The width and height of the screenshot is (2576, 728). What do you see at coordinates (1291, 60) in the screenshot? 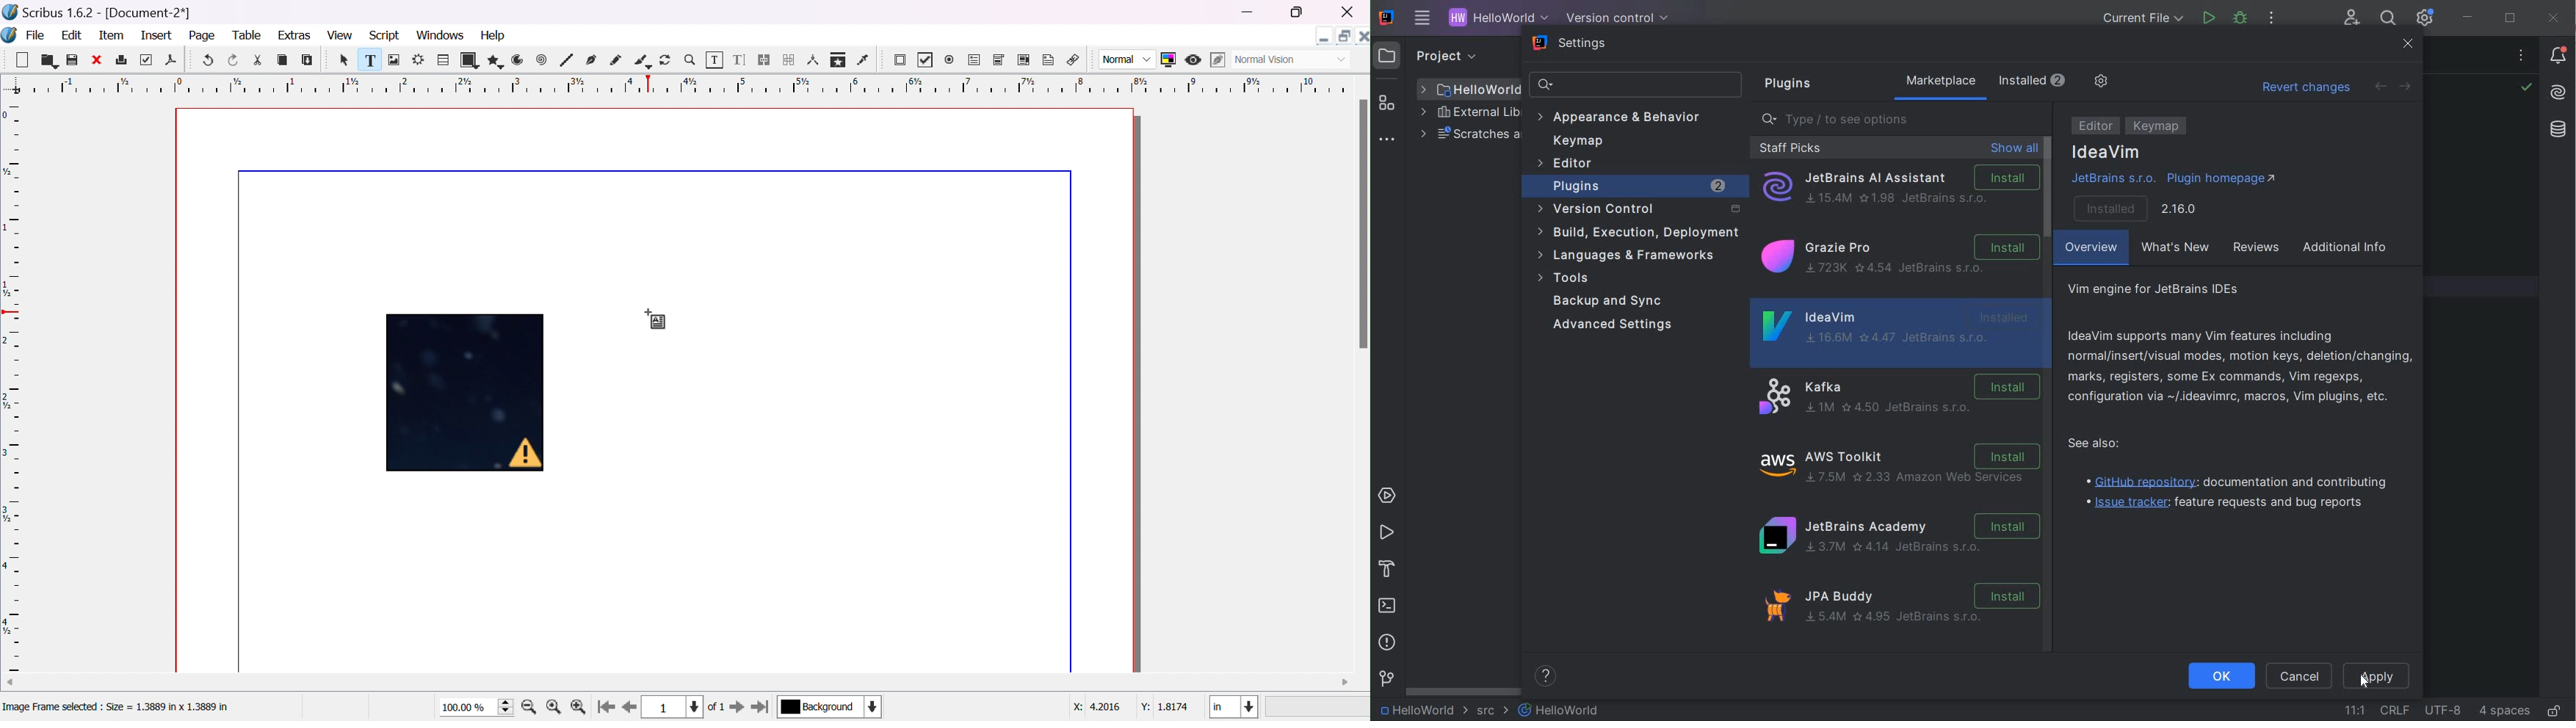
I see `normal vision` at bounding box center [1291, 60].